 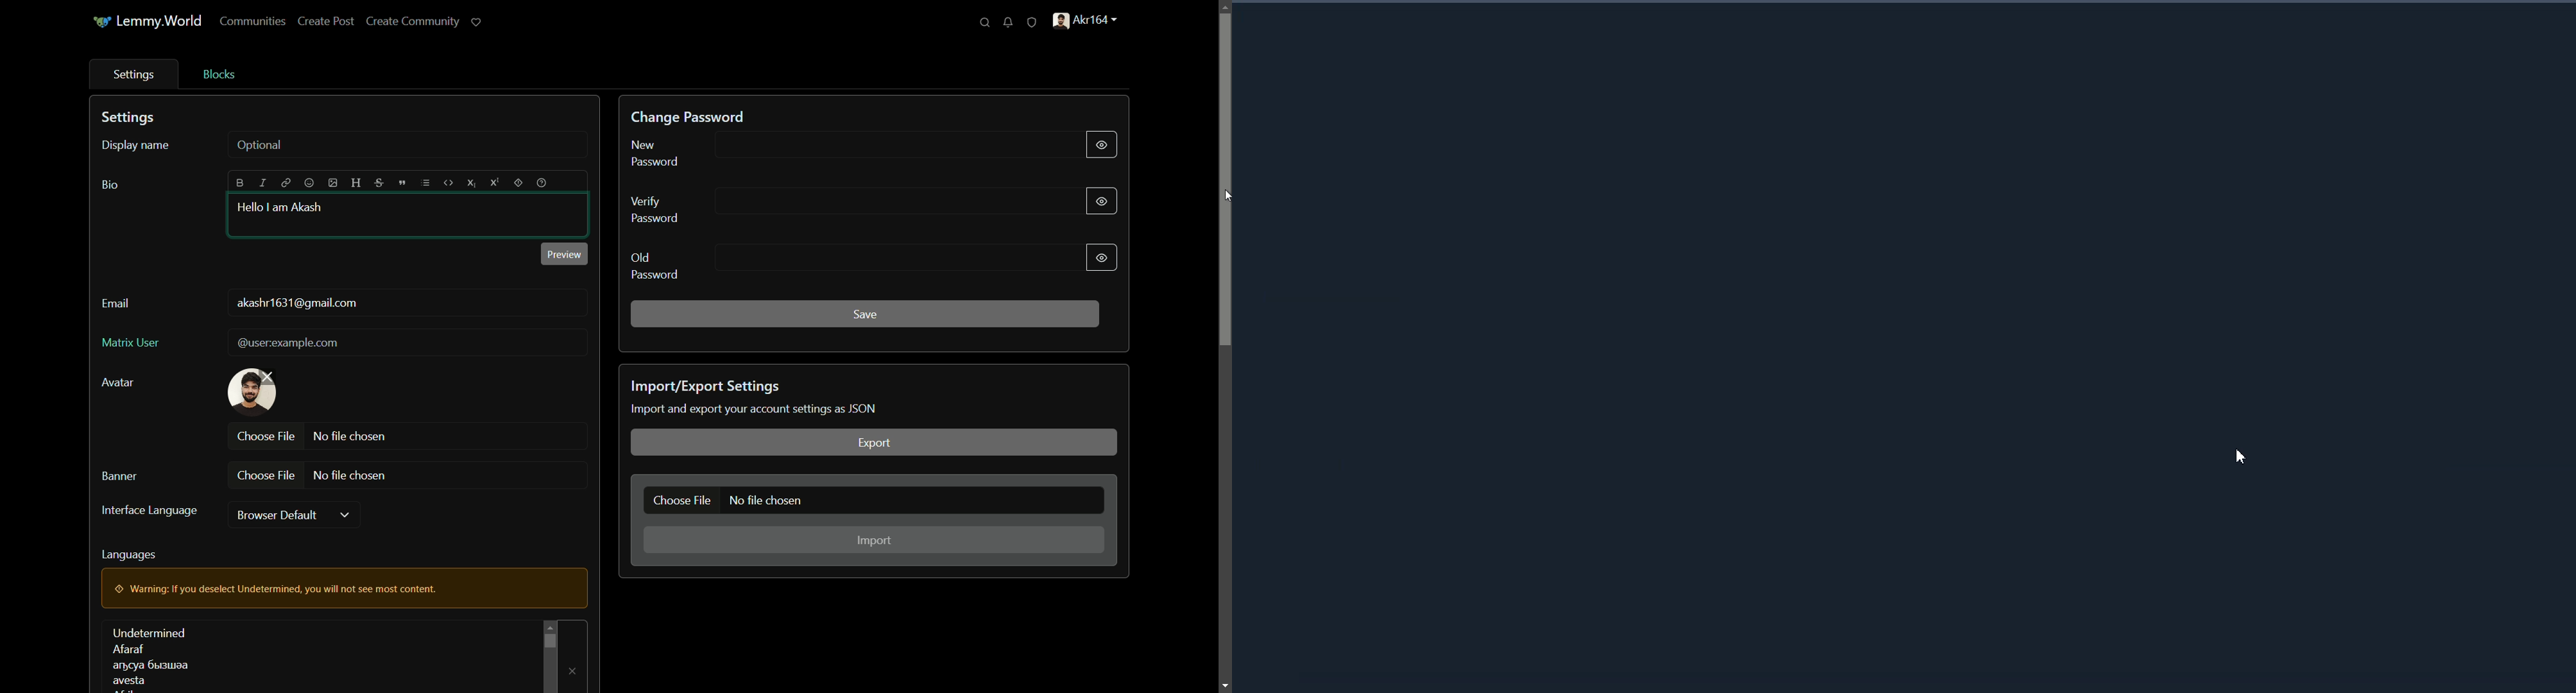 I want to click on create post, so click(x=325, y=21).